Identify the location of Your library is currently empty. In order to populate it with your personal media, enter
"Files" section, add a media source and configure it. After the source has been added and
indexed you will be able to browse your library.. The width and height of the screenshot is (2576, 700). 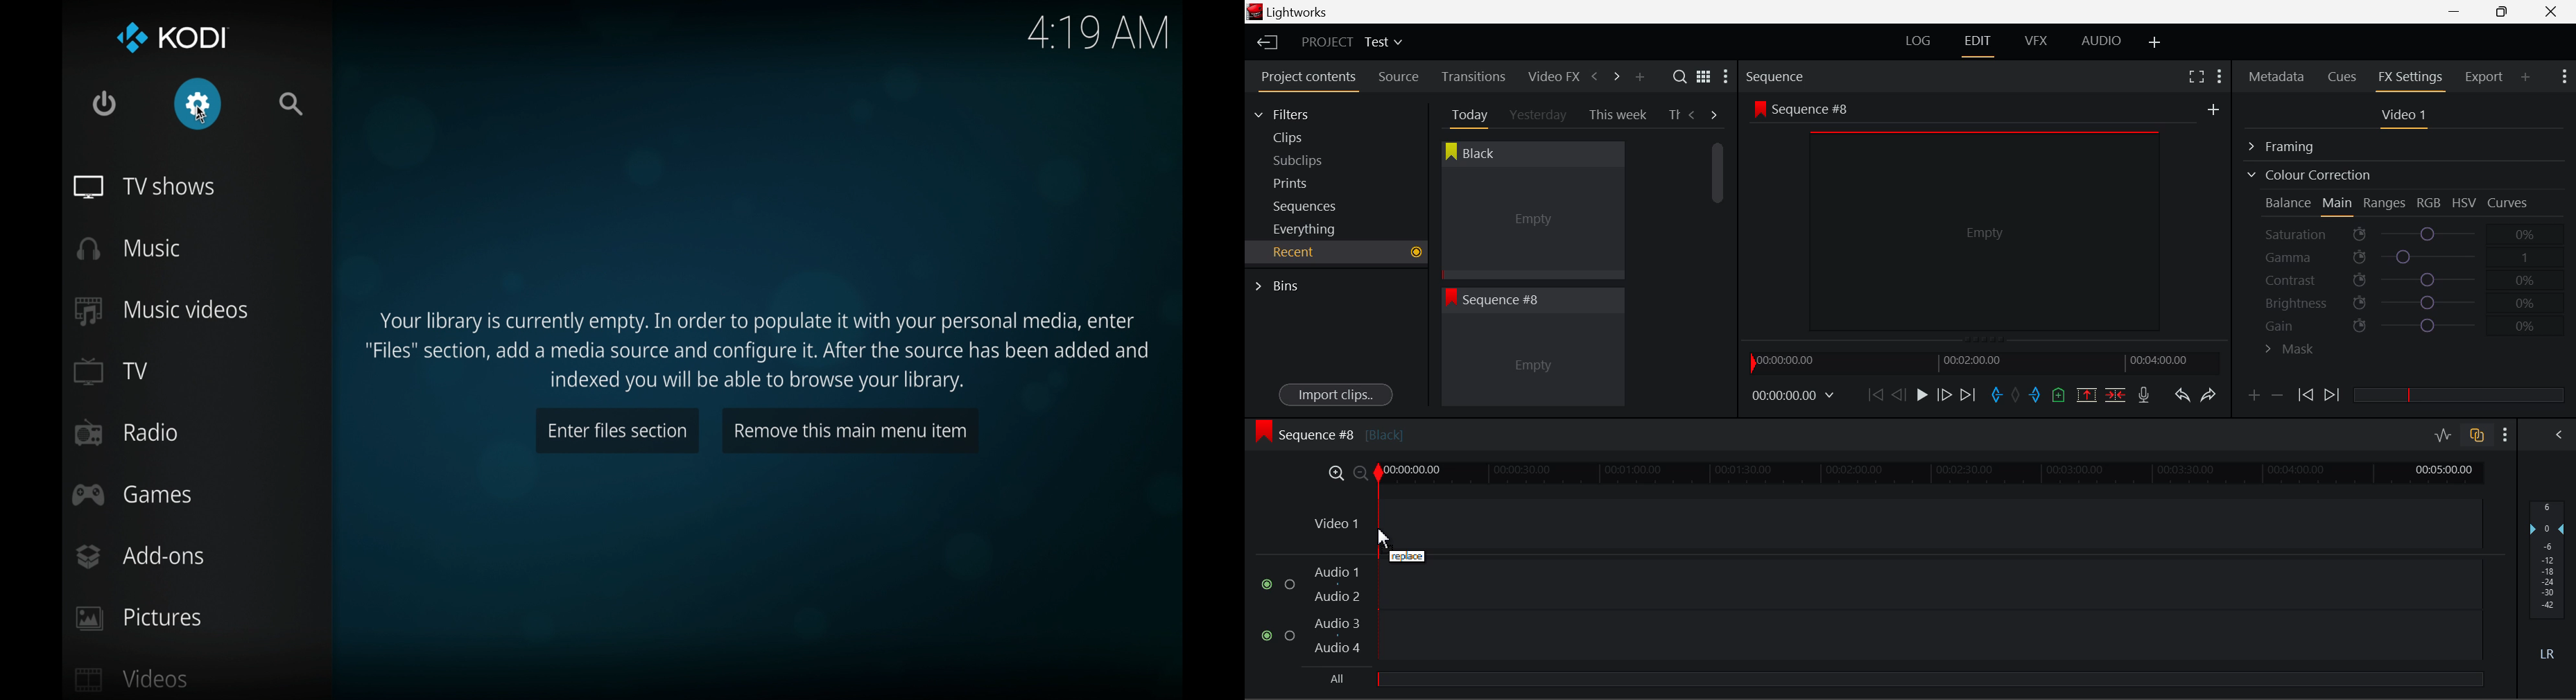
(760, 350).